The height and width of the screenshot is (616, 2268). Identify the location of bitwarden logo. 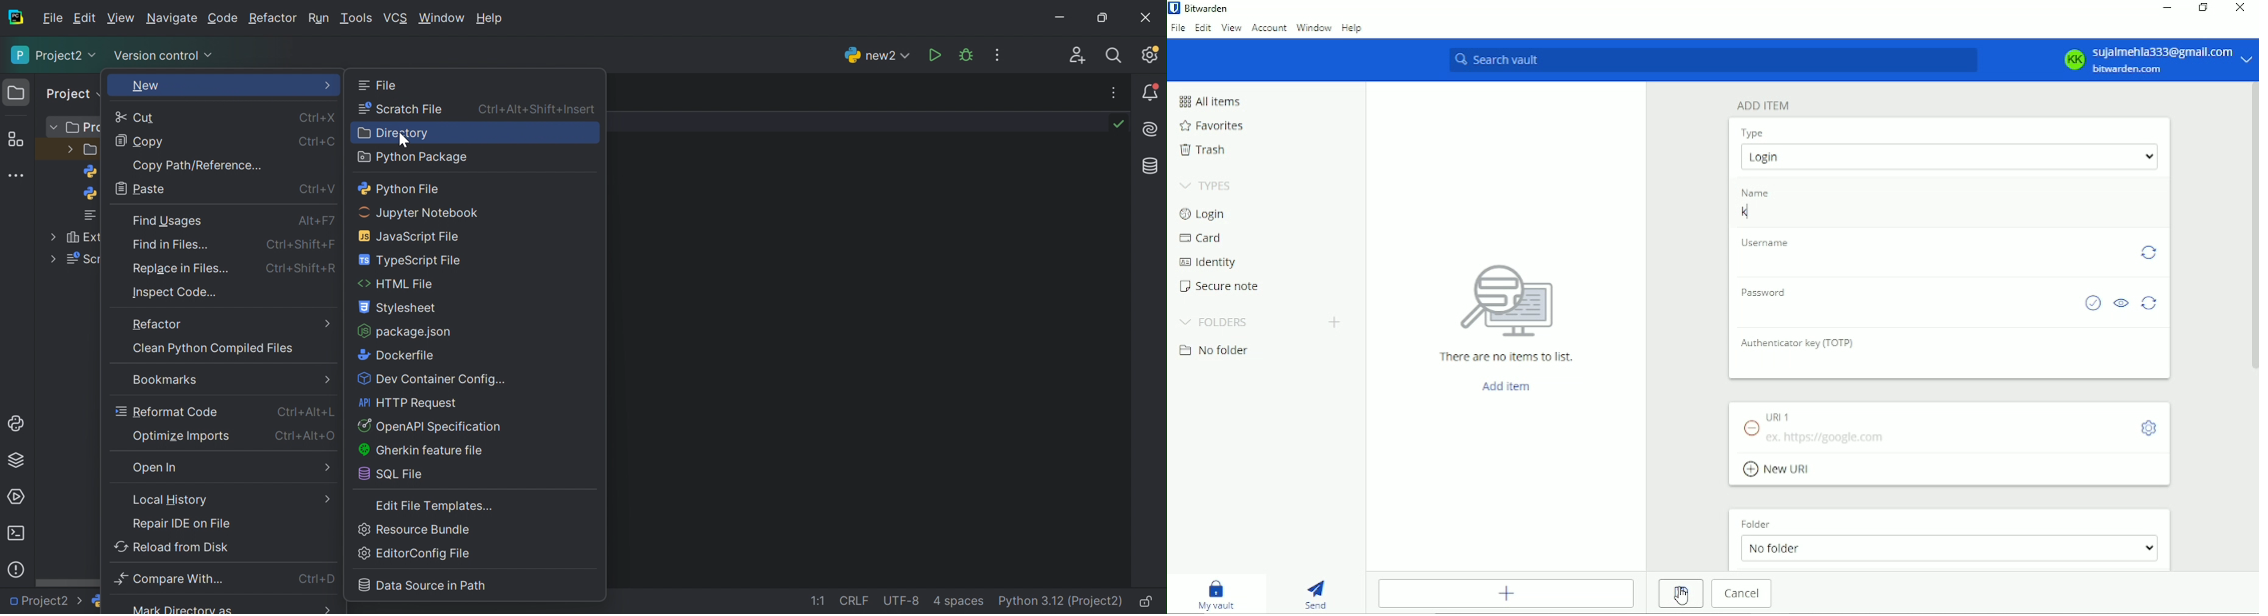
(1174, 7).